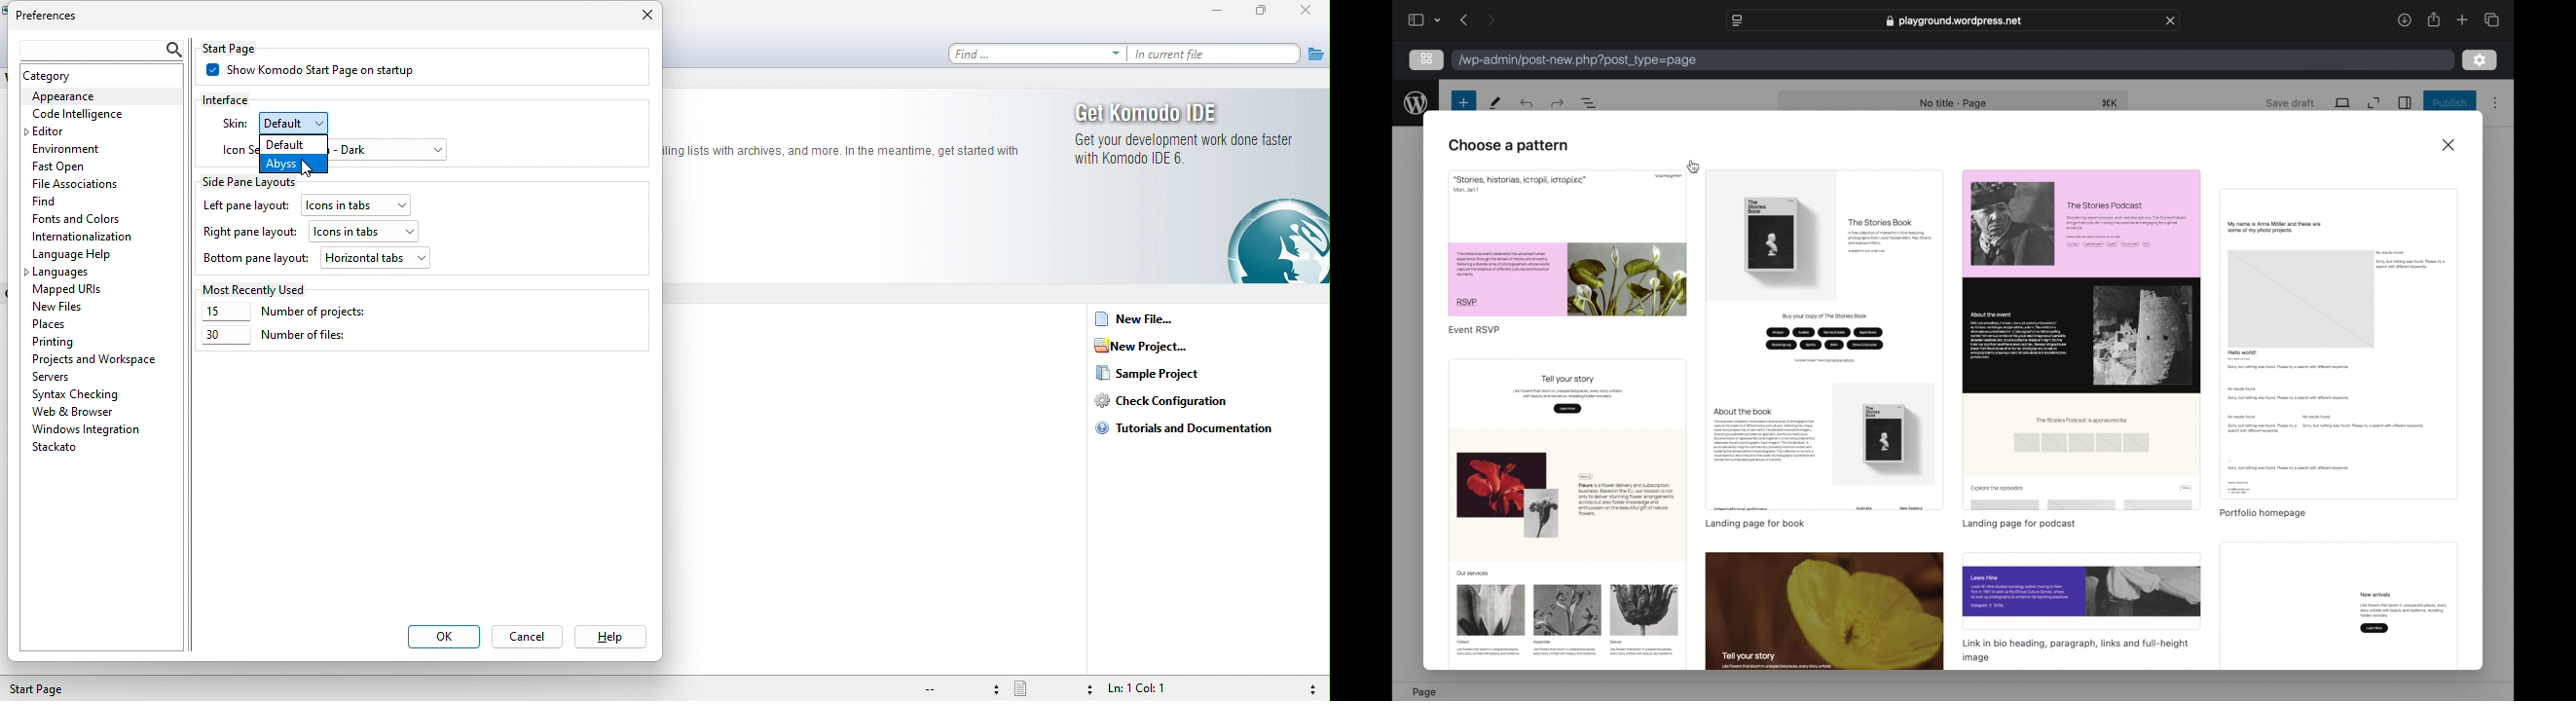  I want to click on icon in tabs, so click(359, 203).